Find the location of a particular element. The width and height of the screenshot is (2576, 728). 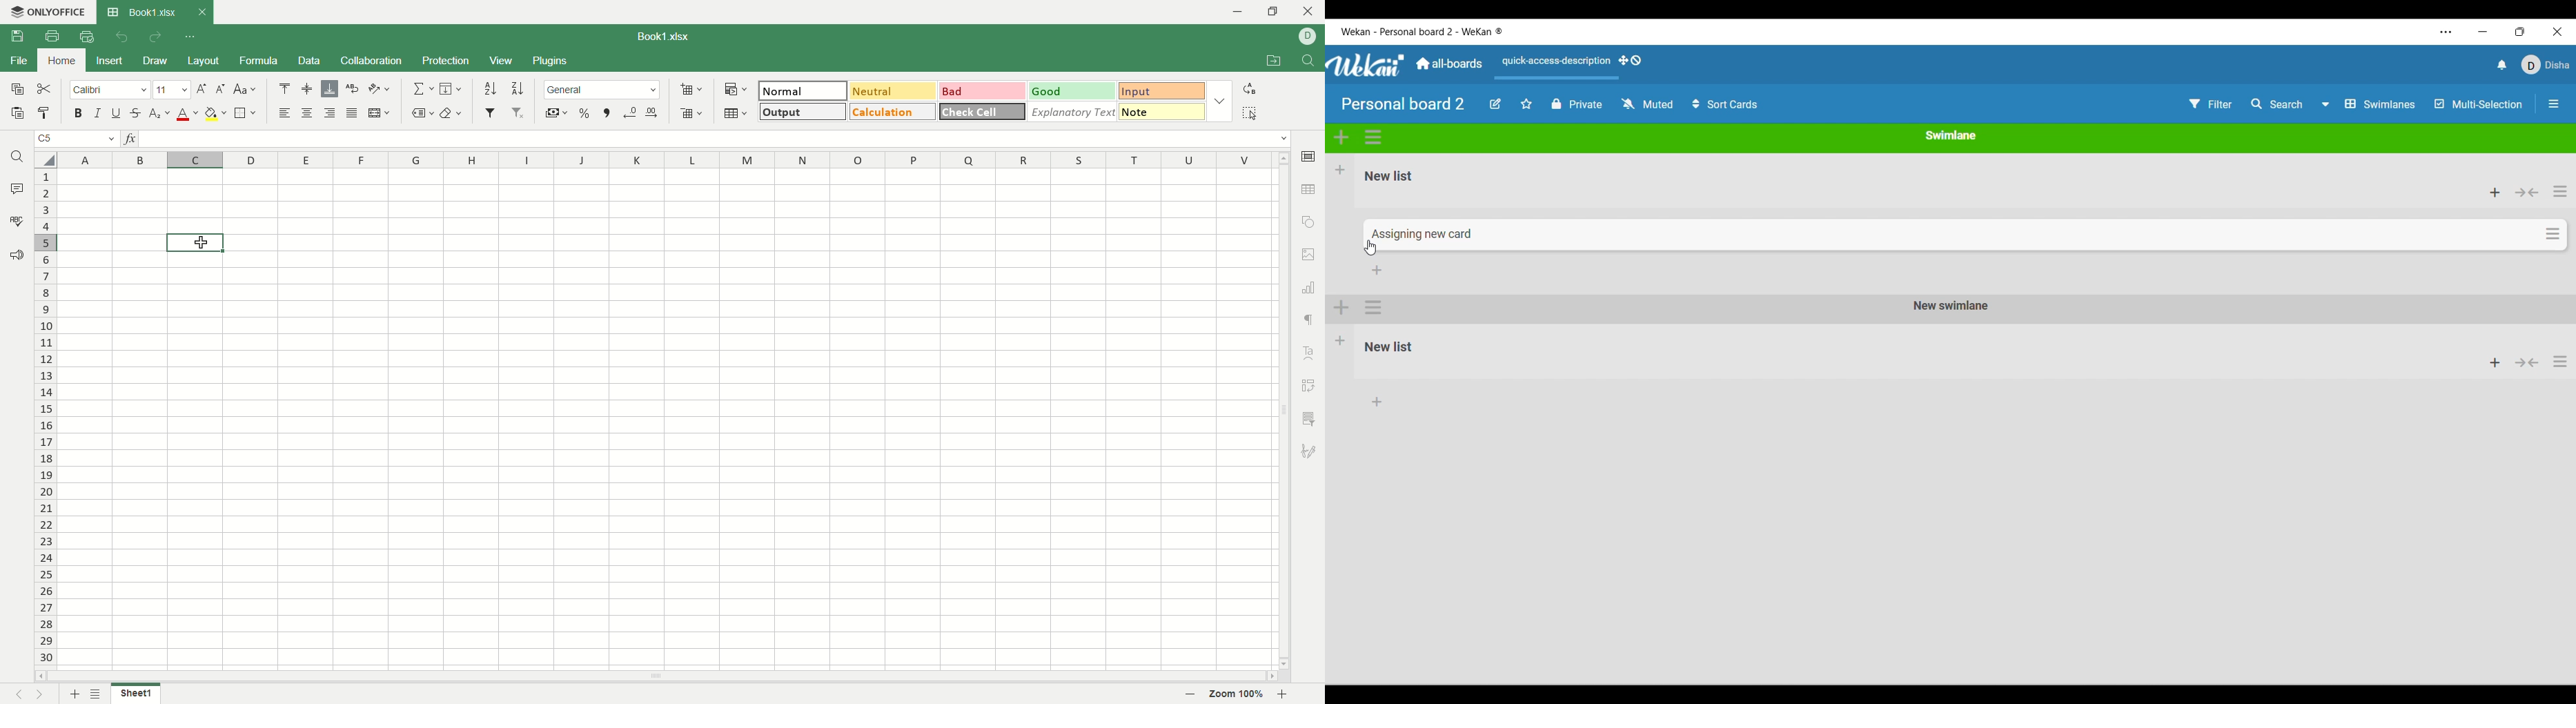

case is located at coordinates (246, 88).